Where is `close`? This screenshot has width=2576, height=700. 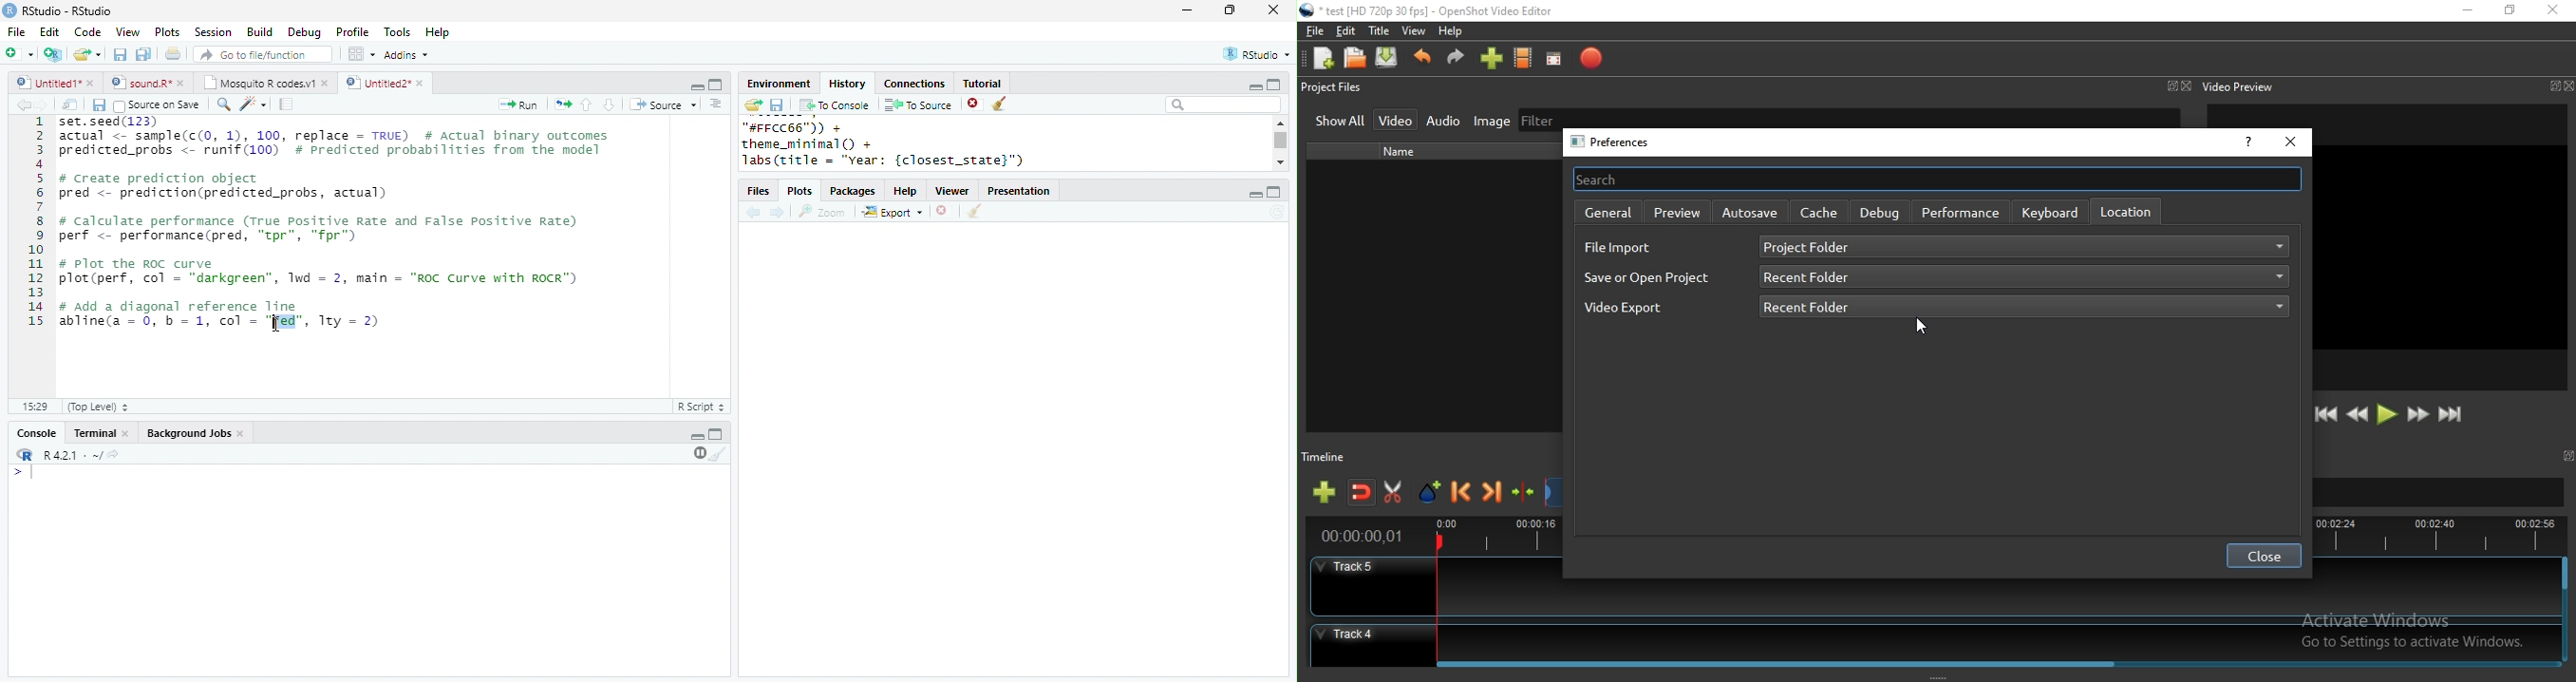 close is located at coordinates (423, 84).